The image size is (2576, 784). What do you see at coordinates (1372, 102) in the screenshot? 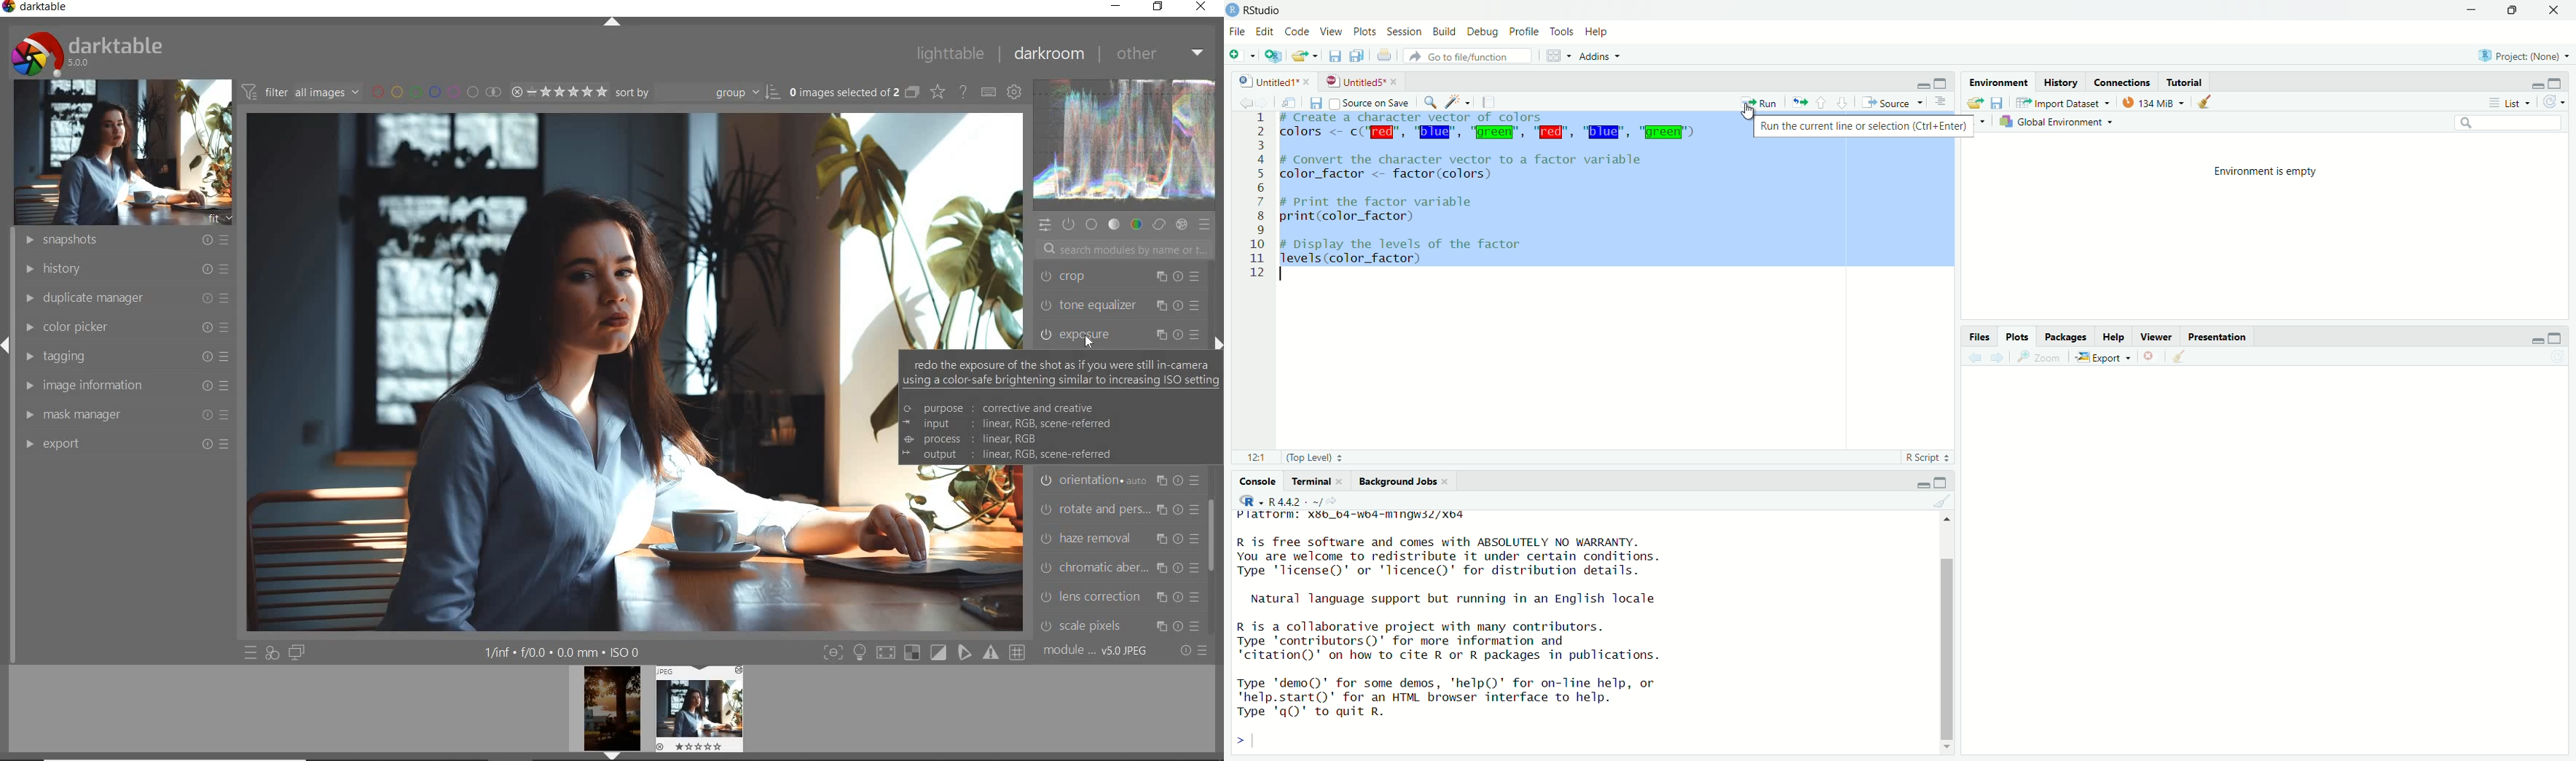
I see `source on save` at bounding box center [1372, 102].